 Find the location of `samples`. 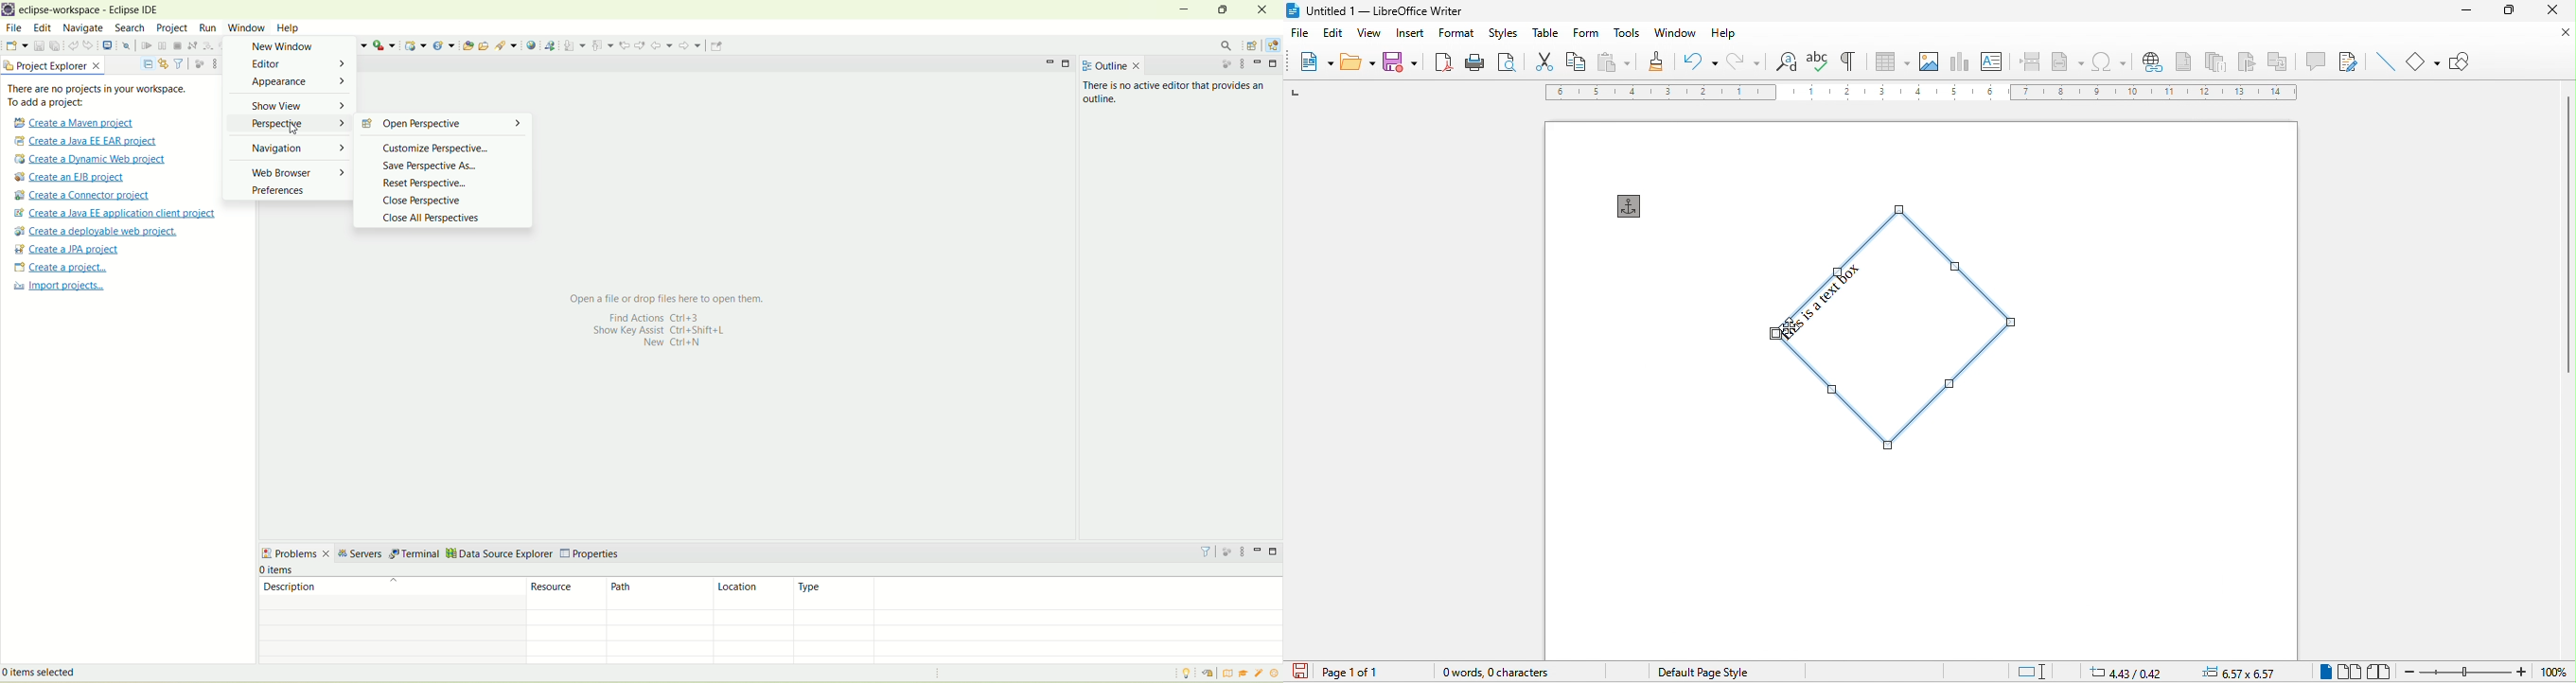

samples is located at coordinates (1260, 674).